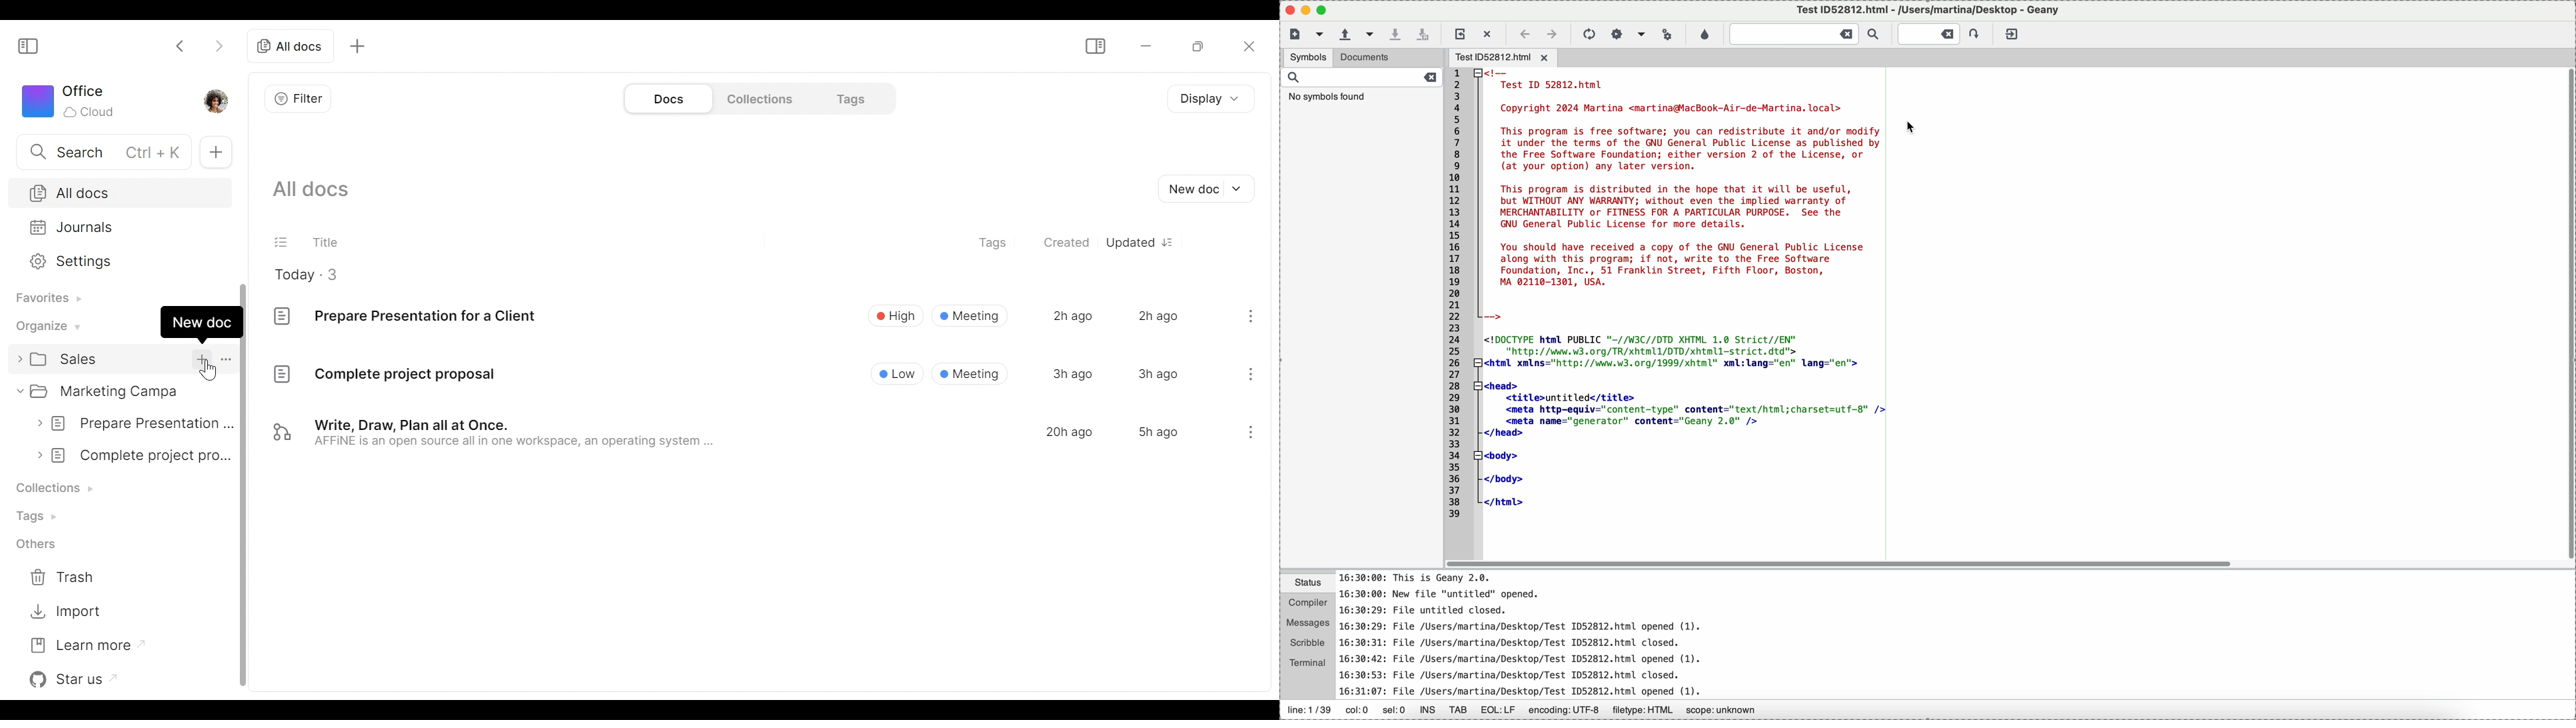 Image resolution: width=2576 pixels, height=728 pixels. Describe the element at coordinates (1523, 34) in the screenshot. I see `navigate back` at that location.